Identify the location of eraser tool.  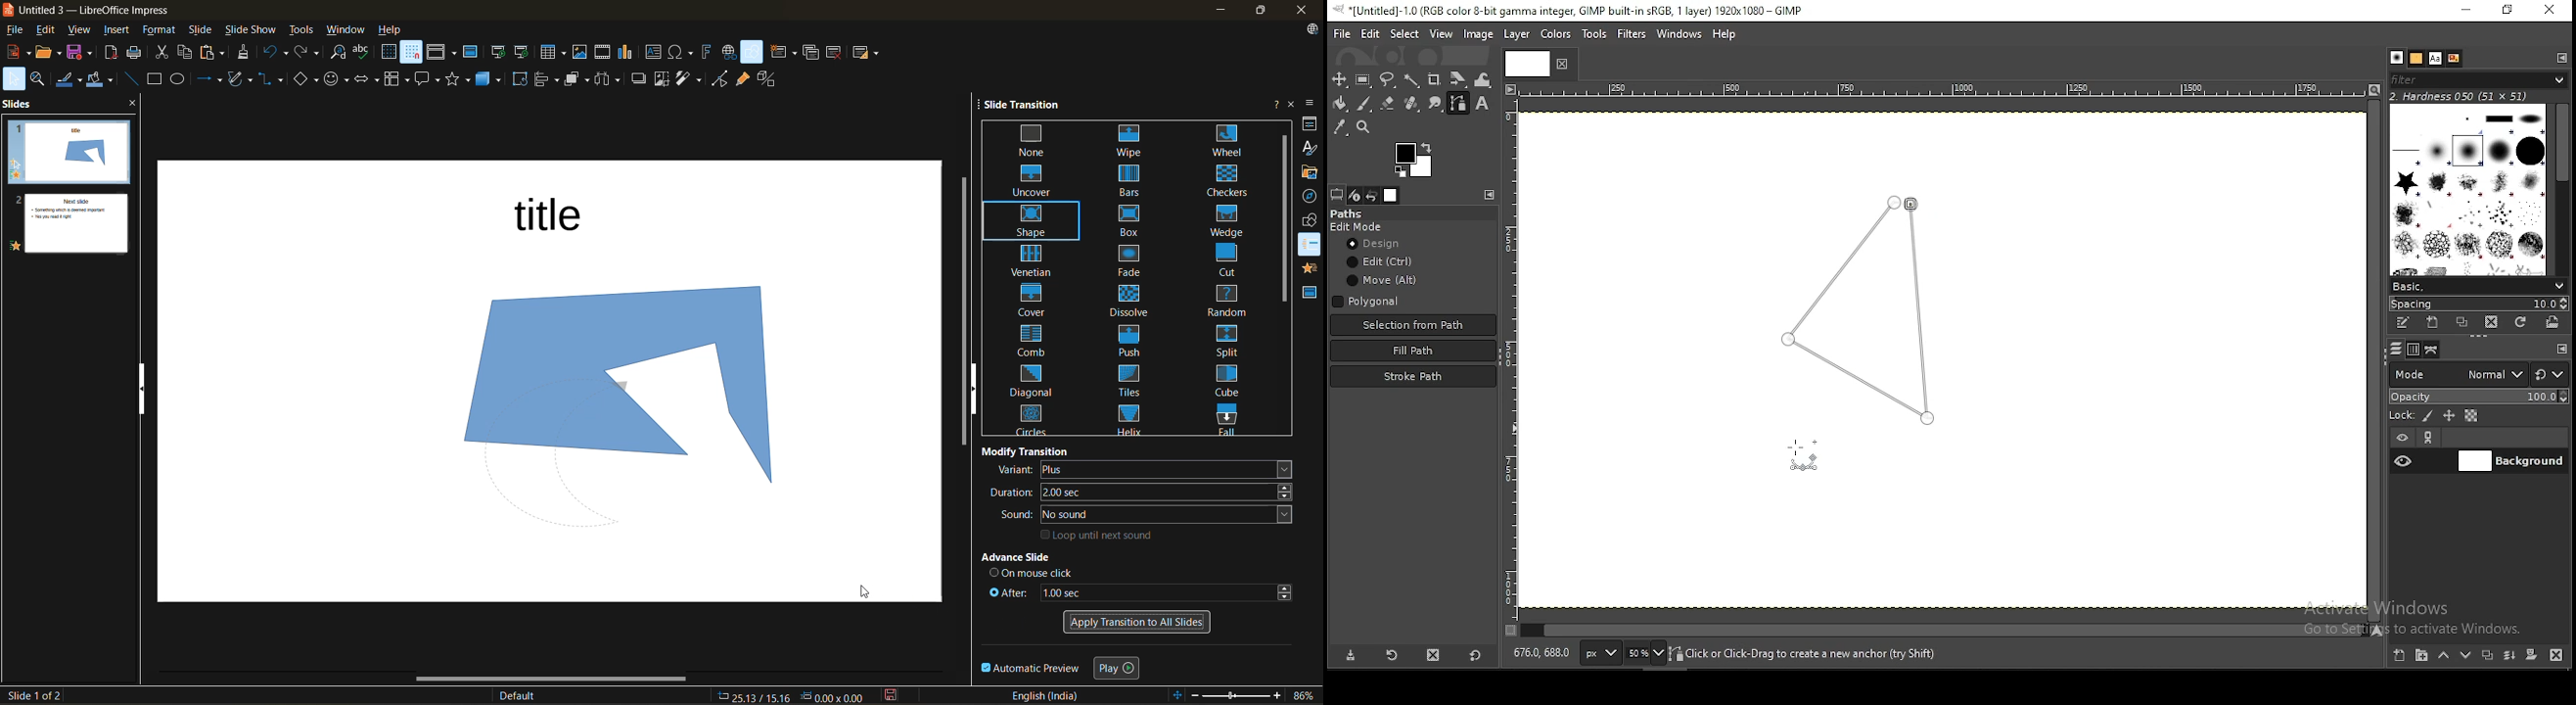
(1388, 106).